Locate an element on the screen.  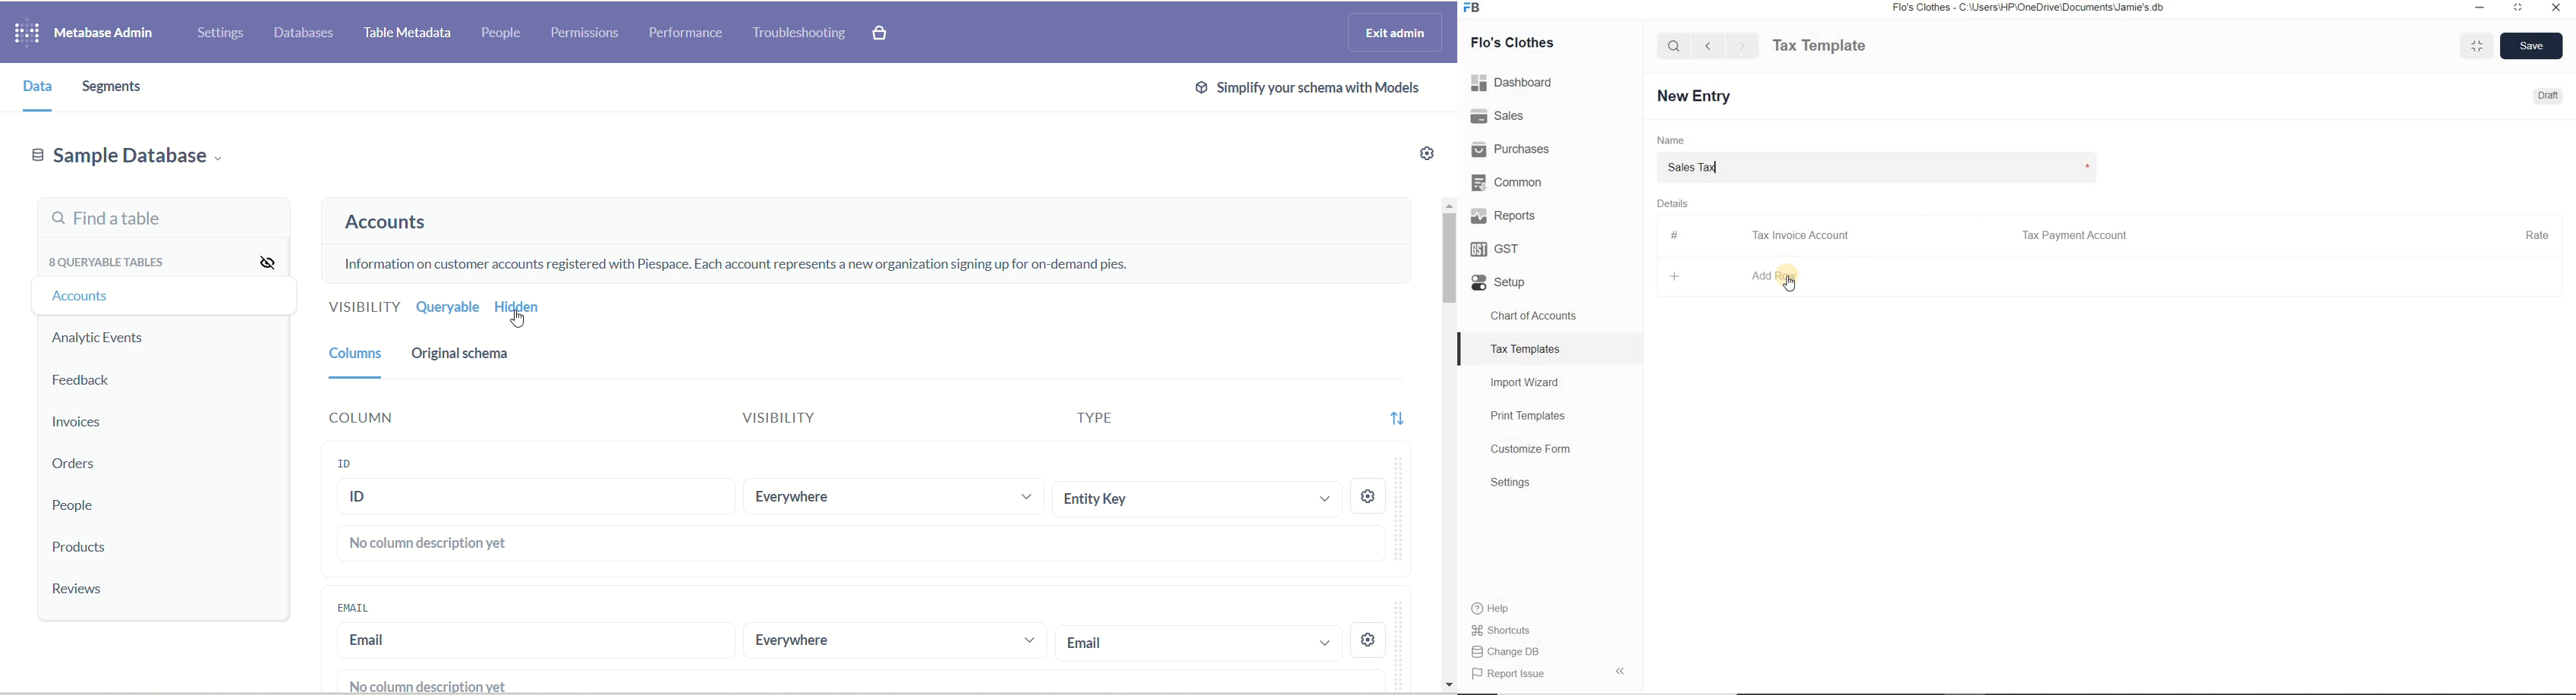
FB Logo is located at coordinates (1471, 8).